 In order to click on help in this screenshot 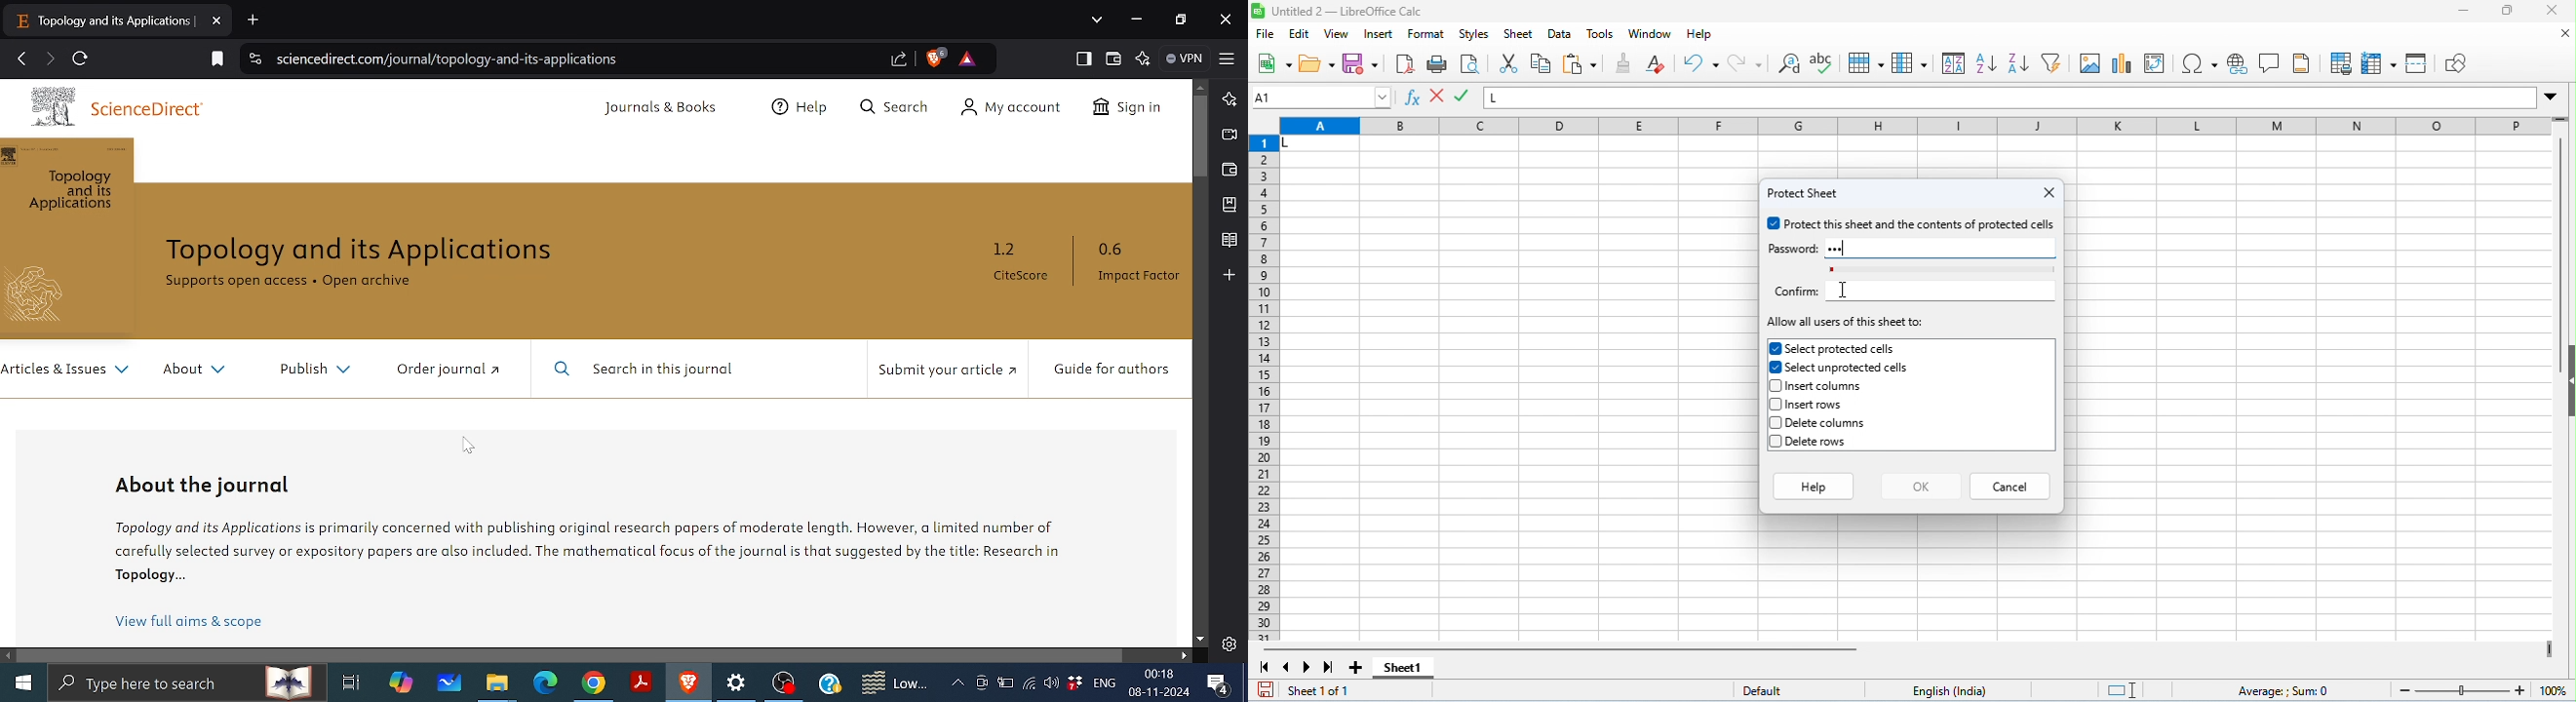, I will do `click(1812, 484)`.